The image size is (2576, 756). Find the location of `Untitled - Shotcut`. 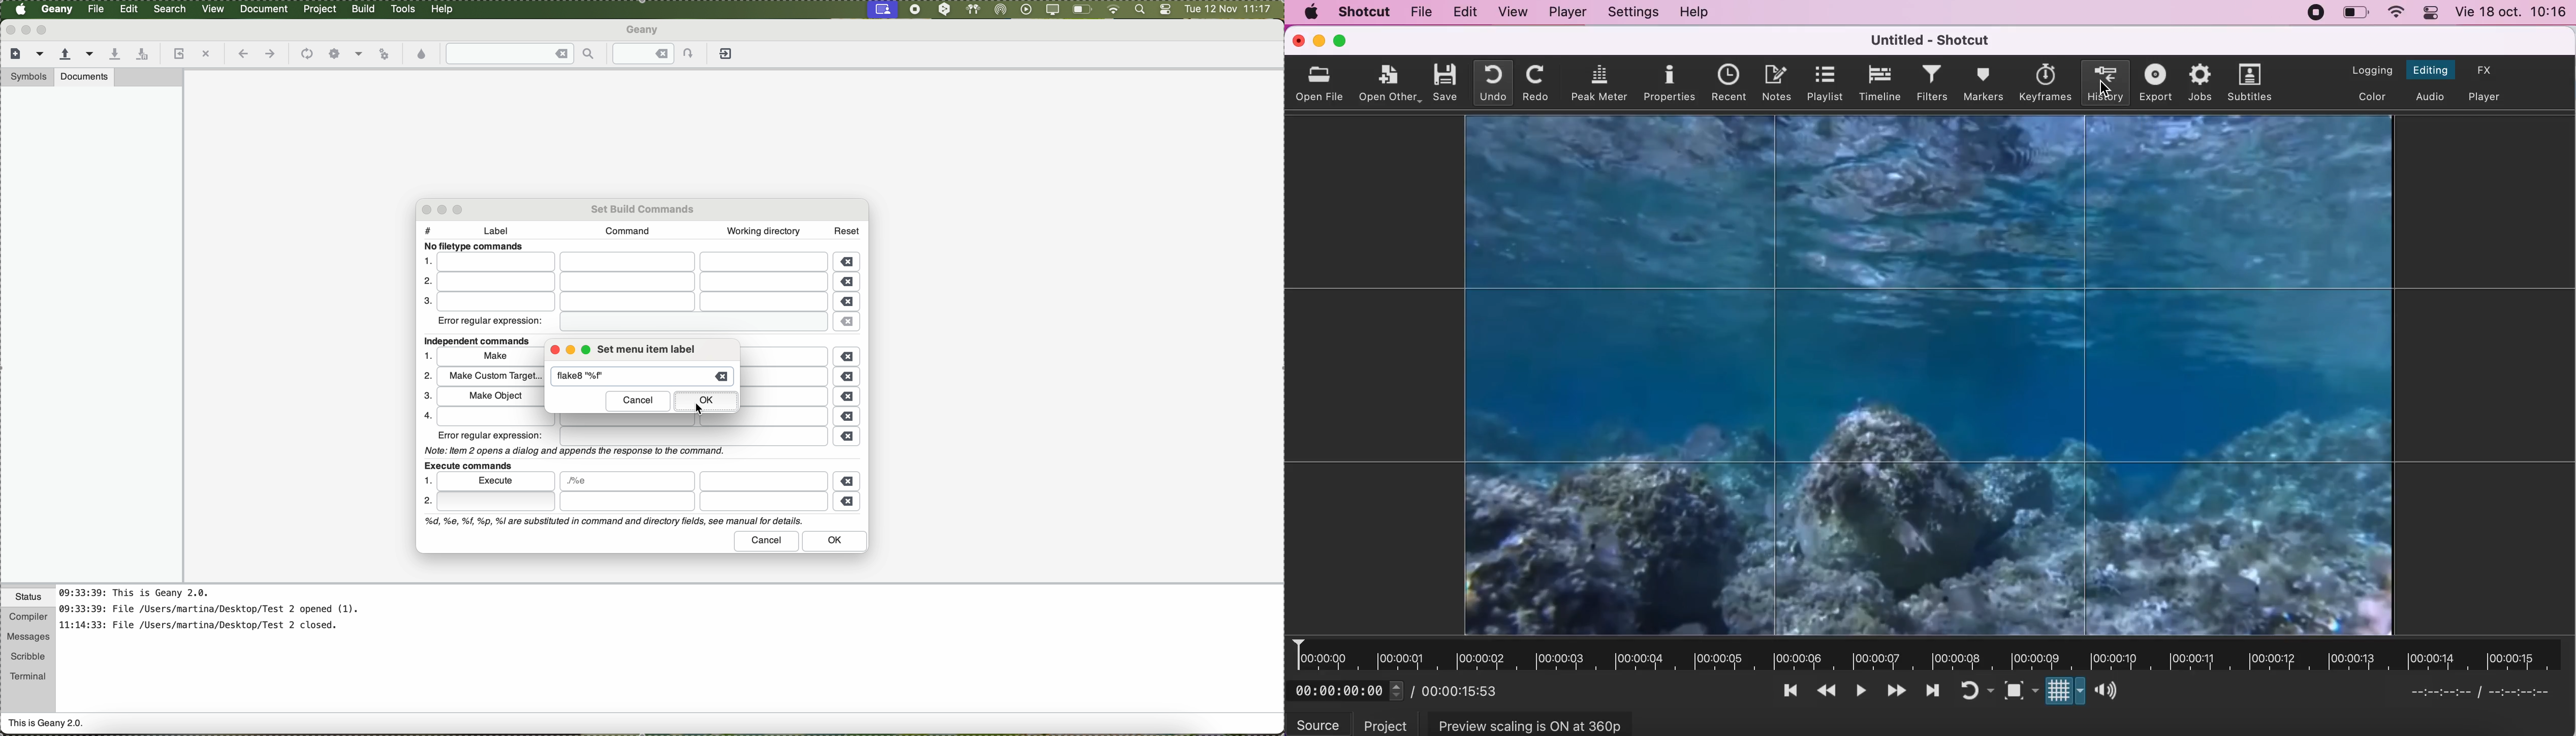

Untitled - Shotcut is located at coordinates (1934, 39).